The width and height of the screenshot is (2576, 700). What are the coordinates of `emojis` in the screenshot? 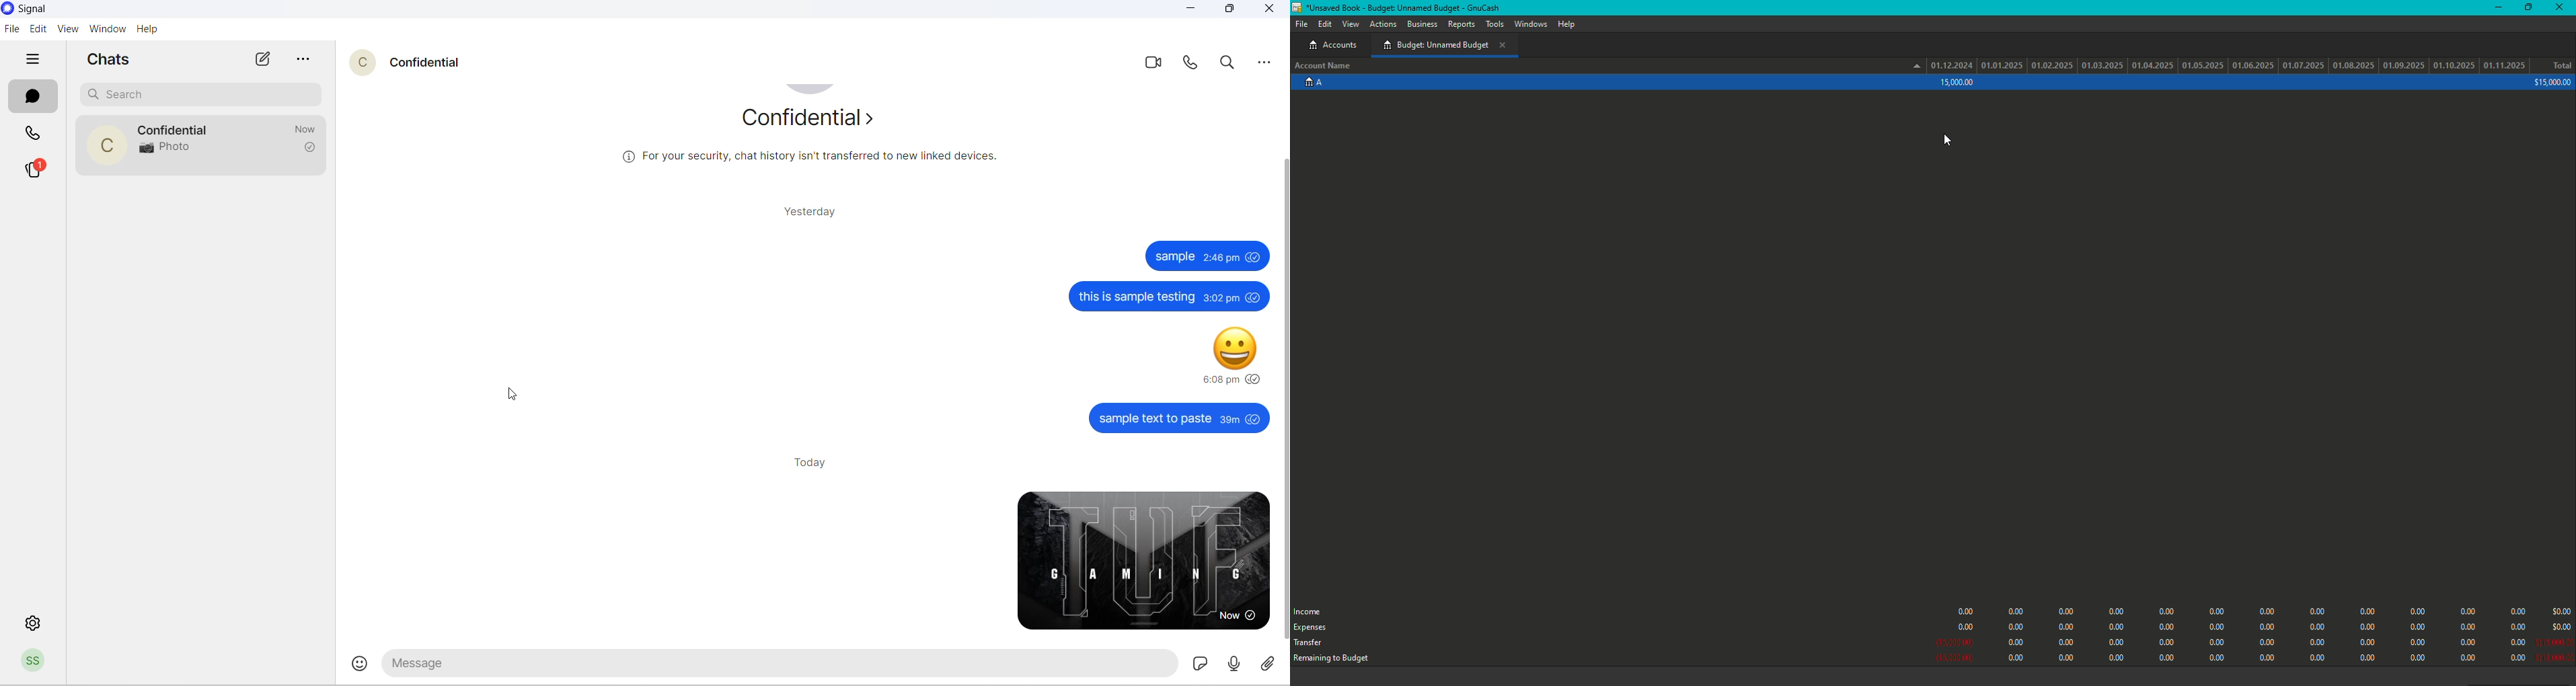 It's located at (361, 664).